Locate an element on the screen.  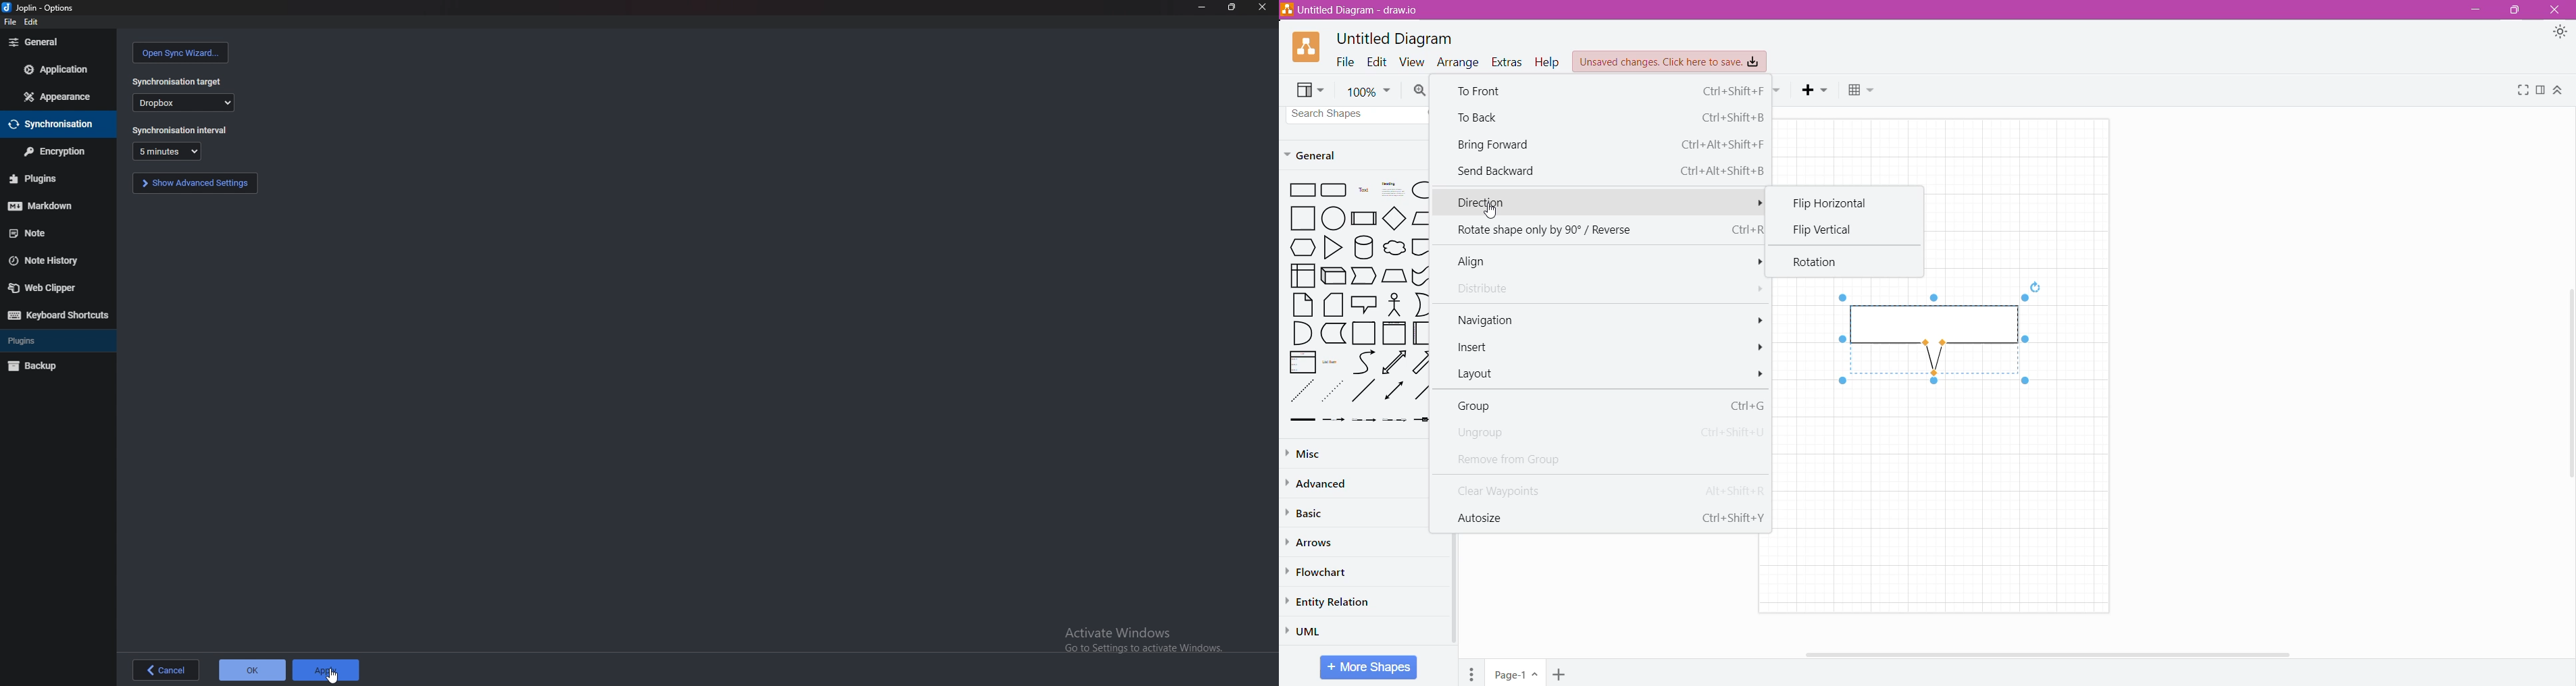
Dashed Arrow is located at coordinates (1334, 421).